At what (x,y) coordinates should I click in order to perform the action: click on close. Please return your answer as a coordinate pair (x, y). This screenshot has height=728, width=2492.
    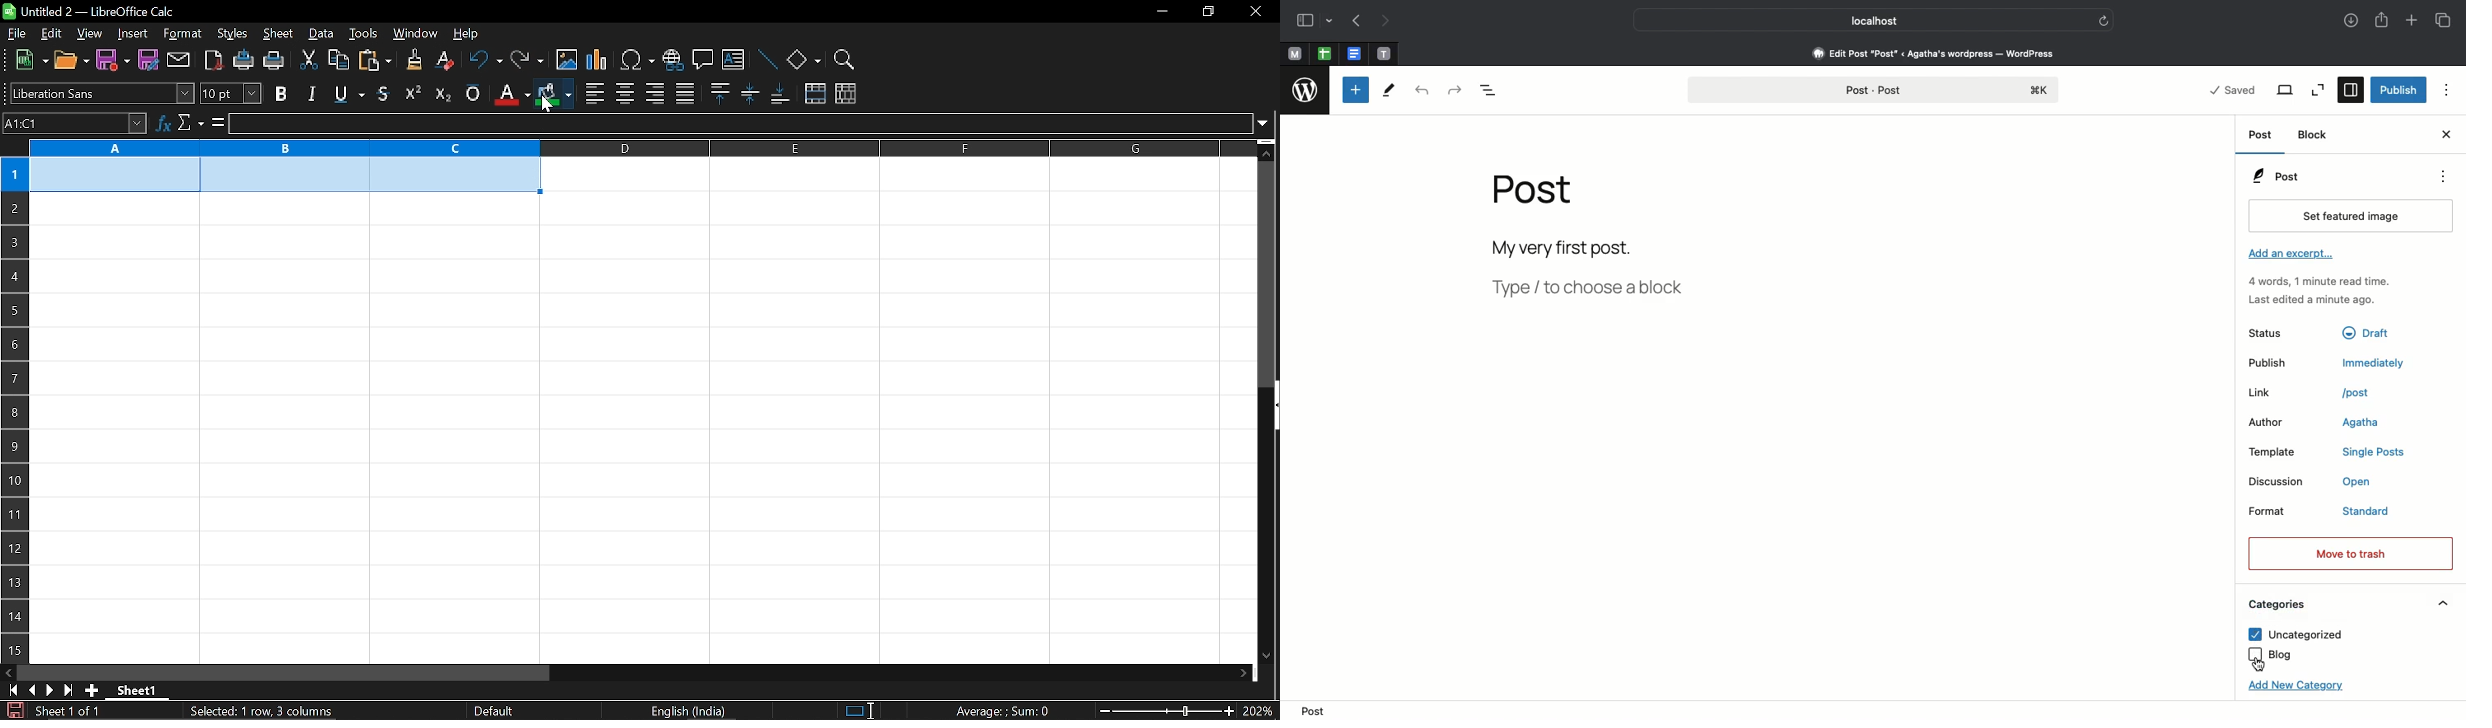
    Looking at the image, I should click on (1257, 12).